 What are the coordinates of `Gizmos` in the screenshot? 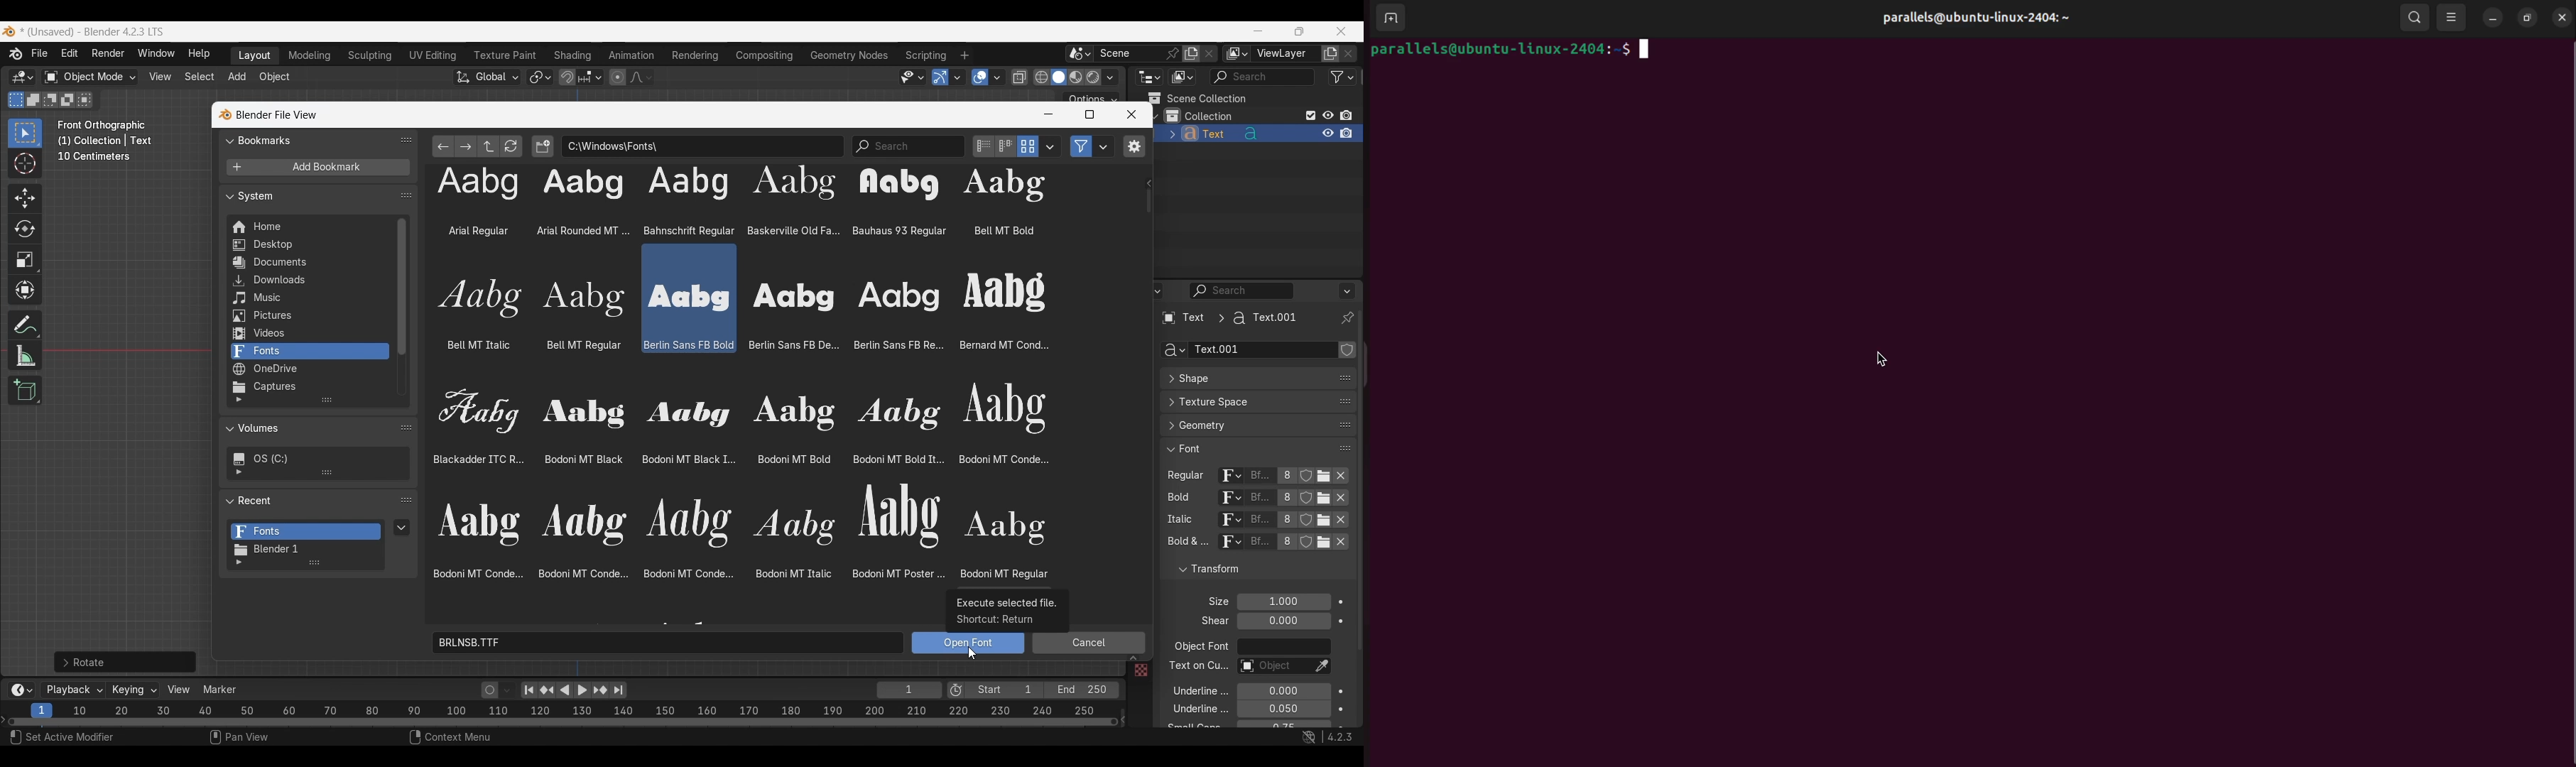 It's located at (957, 77).